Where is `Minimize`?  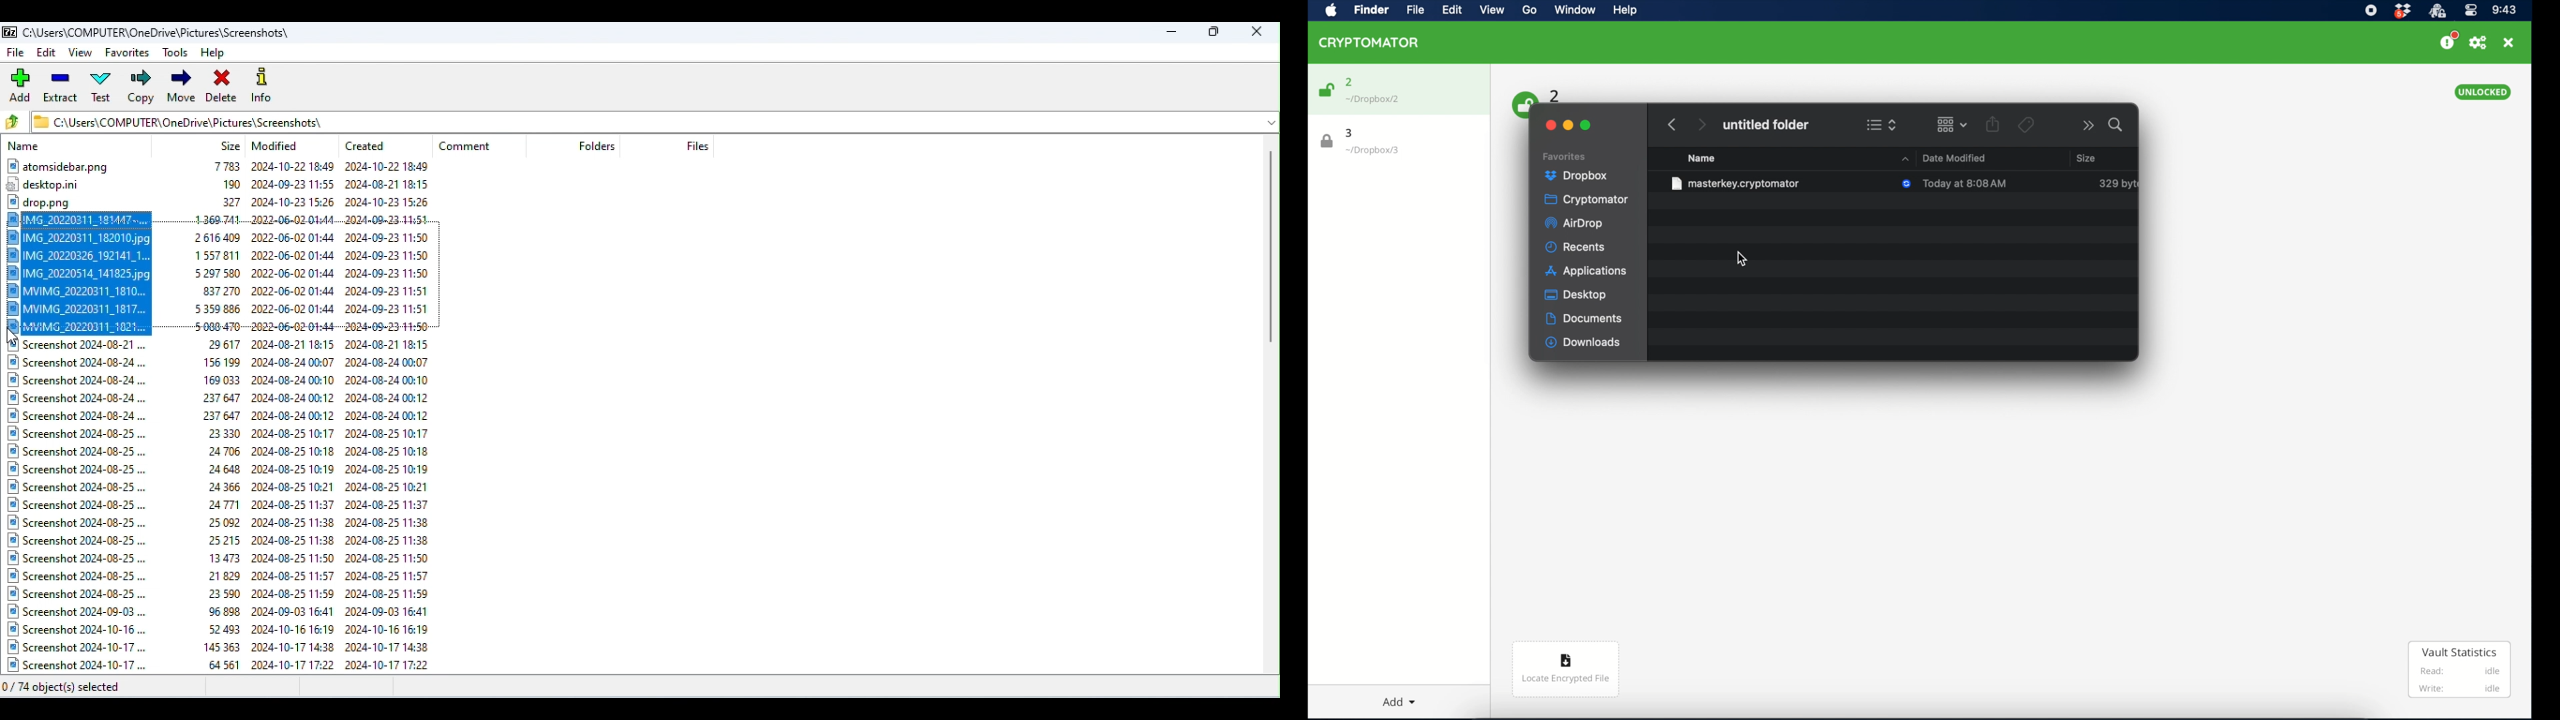
Minimize is located at coordinates (1174, 30).